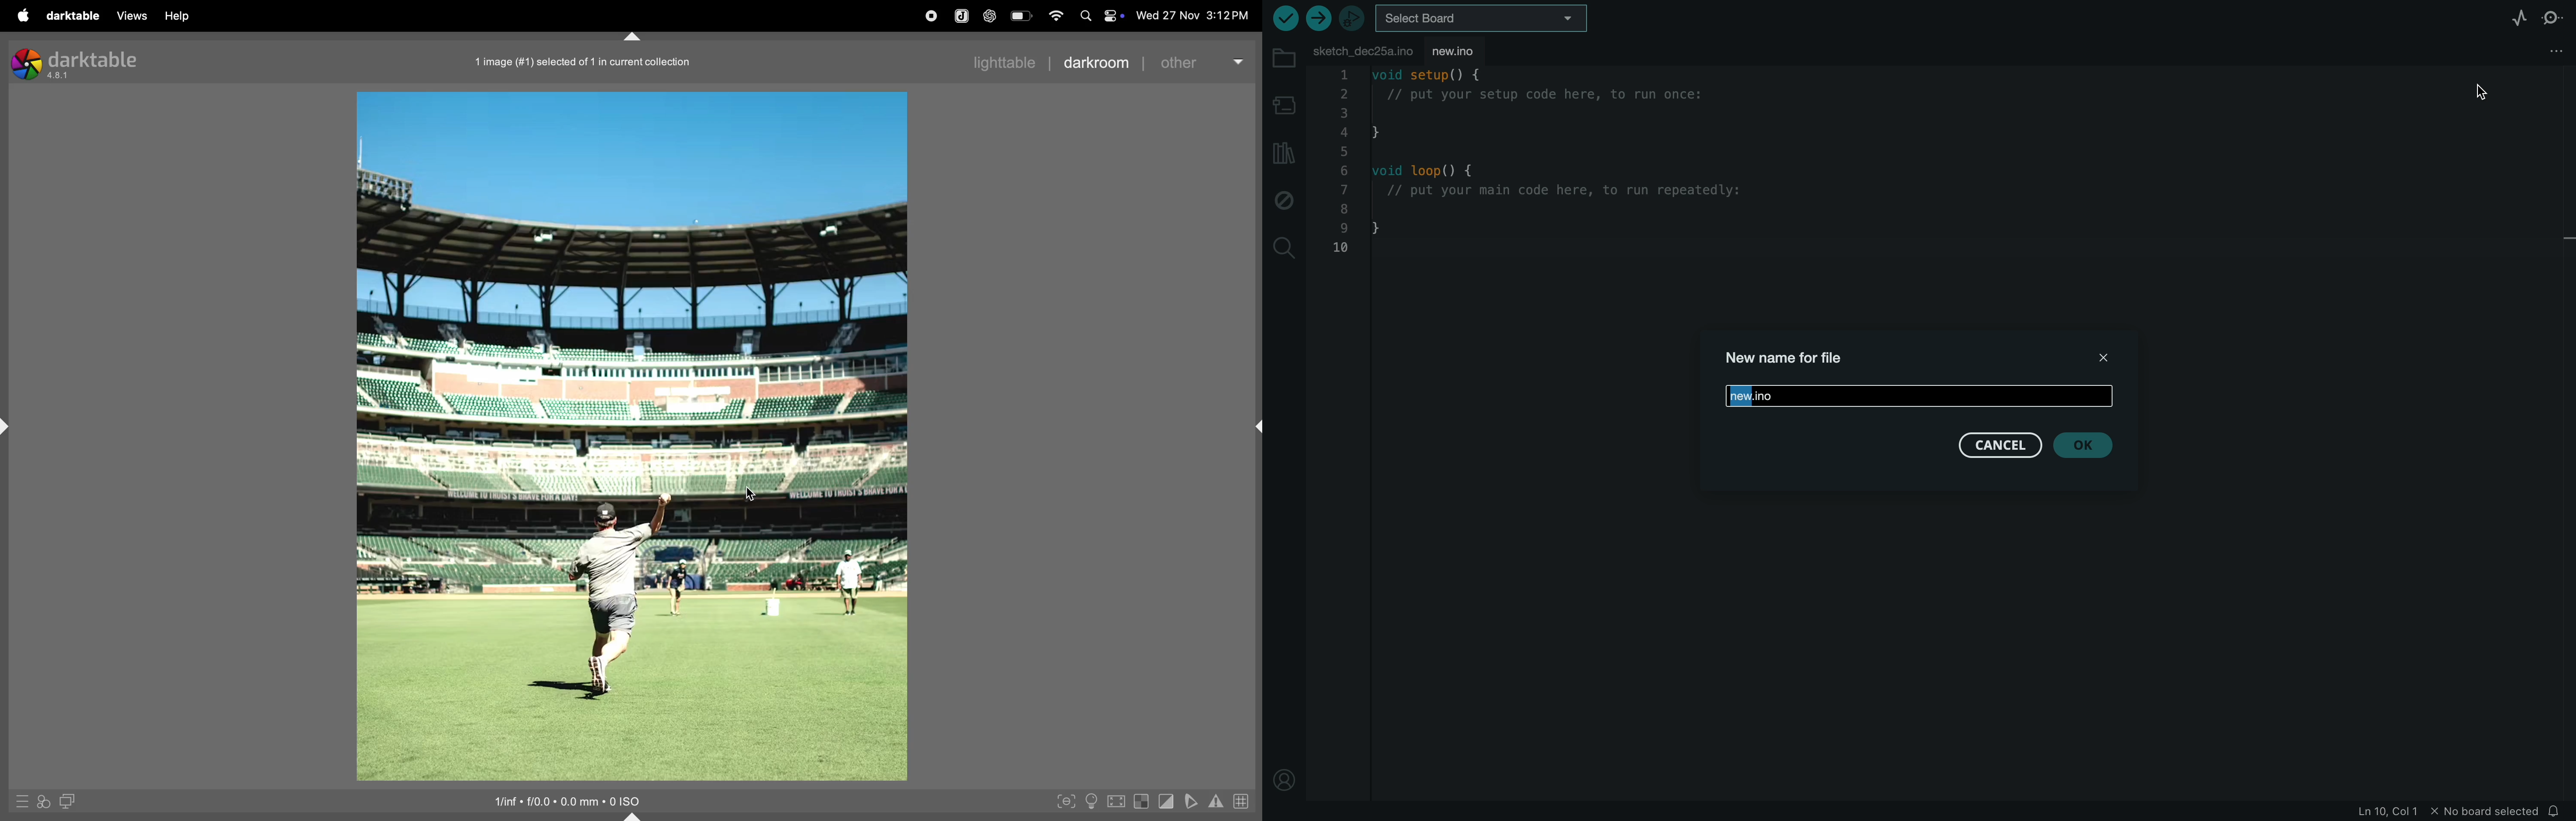 This screenshot has height=840, width=2576. Describe the element at coordinates (1001, 61) in the screenshot. I see `lighttable` at that location.